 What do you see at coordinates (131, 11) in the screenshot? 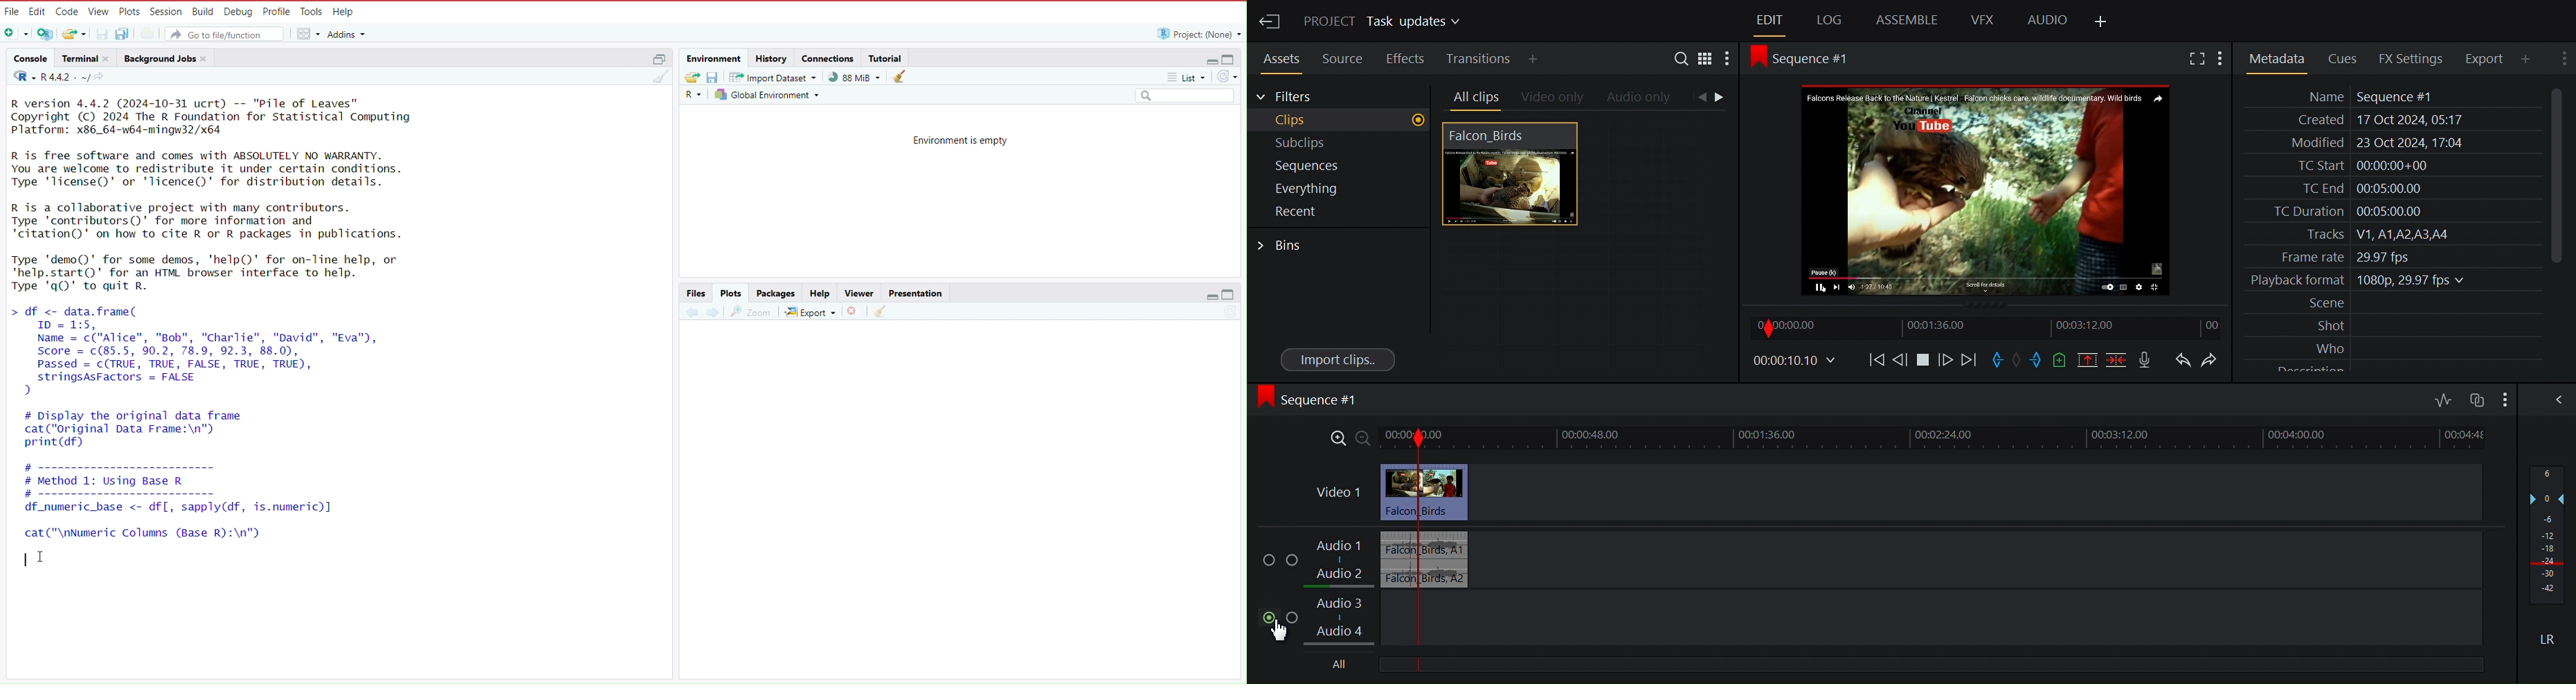
I see `Plots` at bounding box center [131, 11].